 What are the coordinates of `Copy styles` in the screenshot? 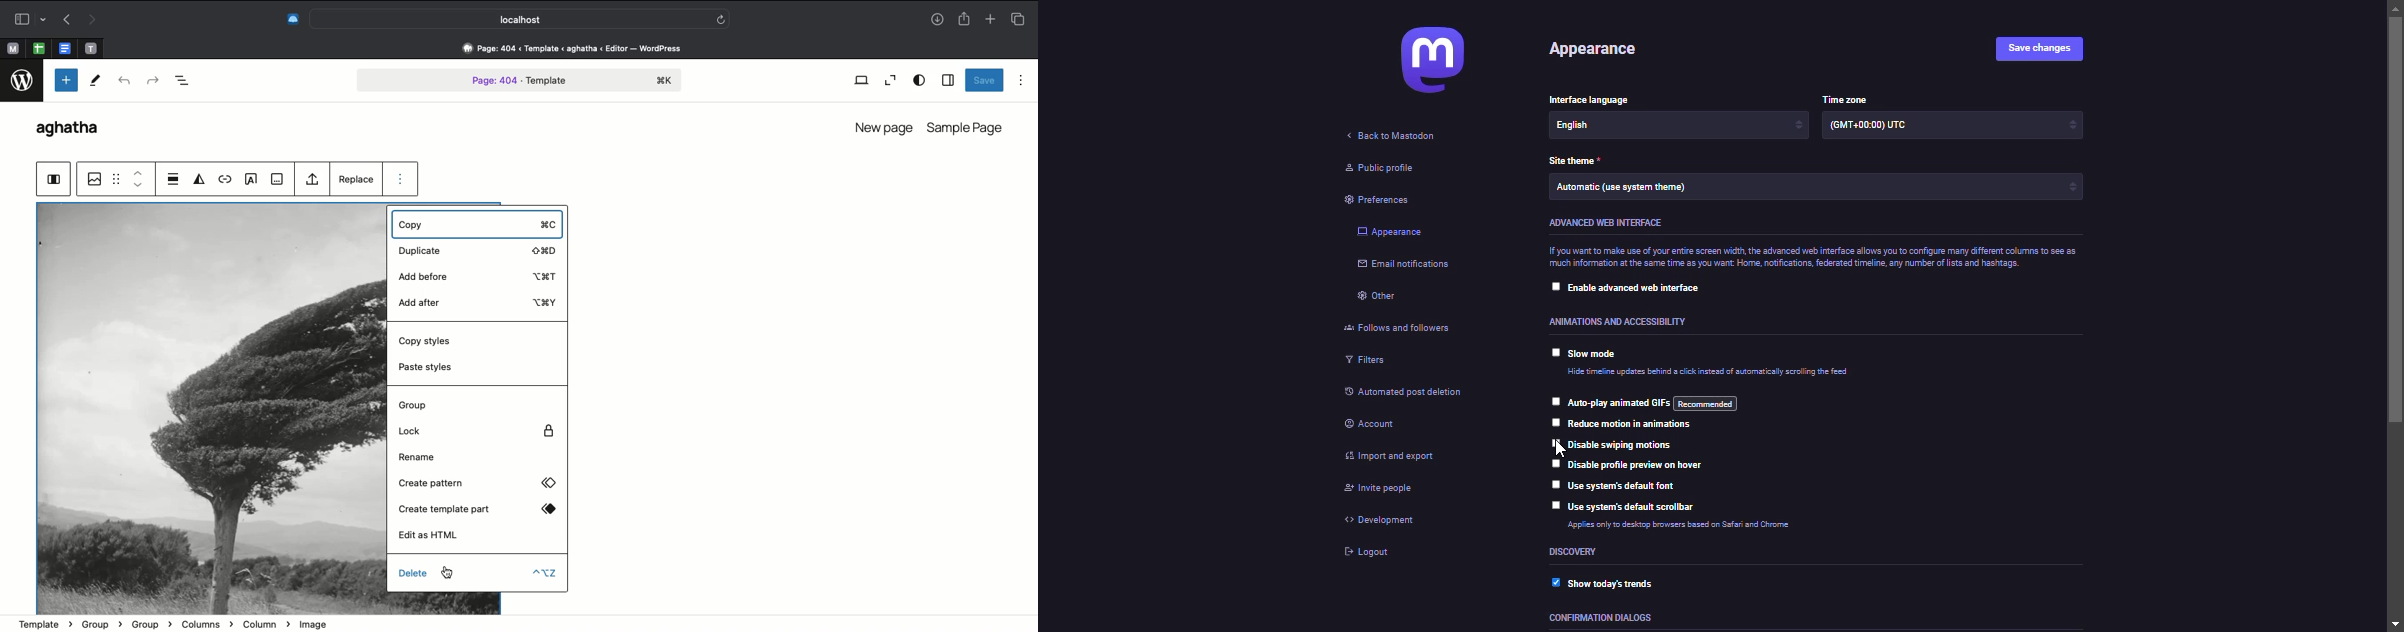 It's located at (433, 343).